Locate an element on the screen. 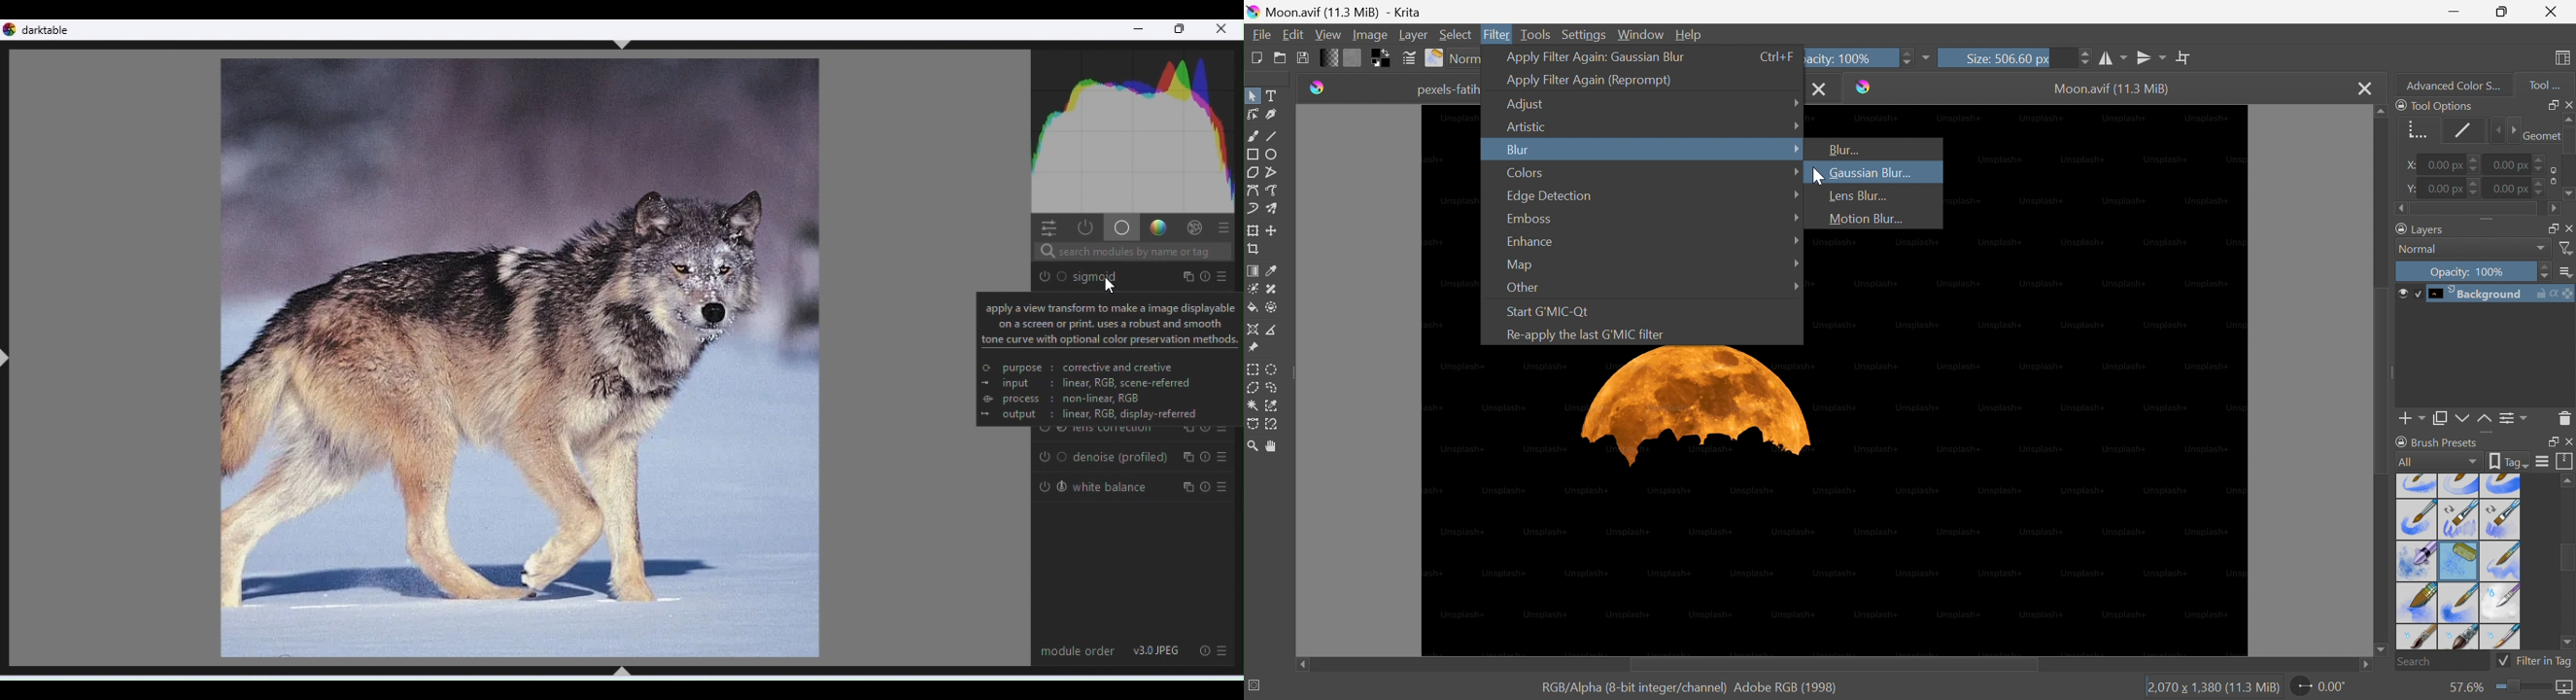  No selection is located at coordinates (1256, 685).